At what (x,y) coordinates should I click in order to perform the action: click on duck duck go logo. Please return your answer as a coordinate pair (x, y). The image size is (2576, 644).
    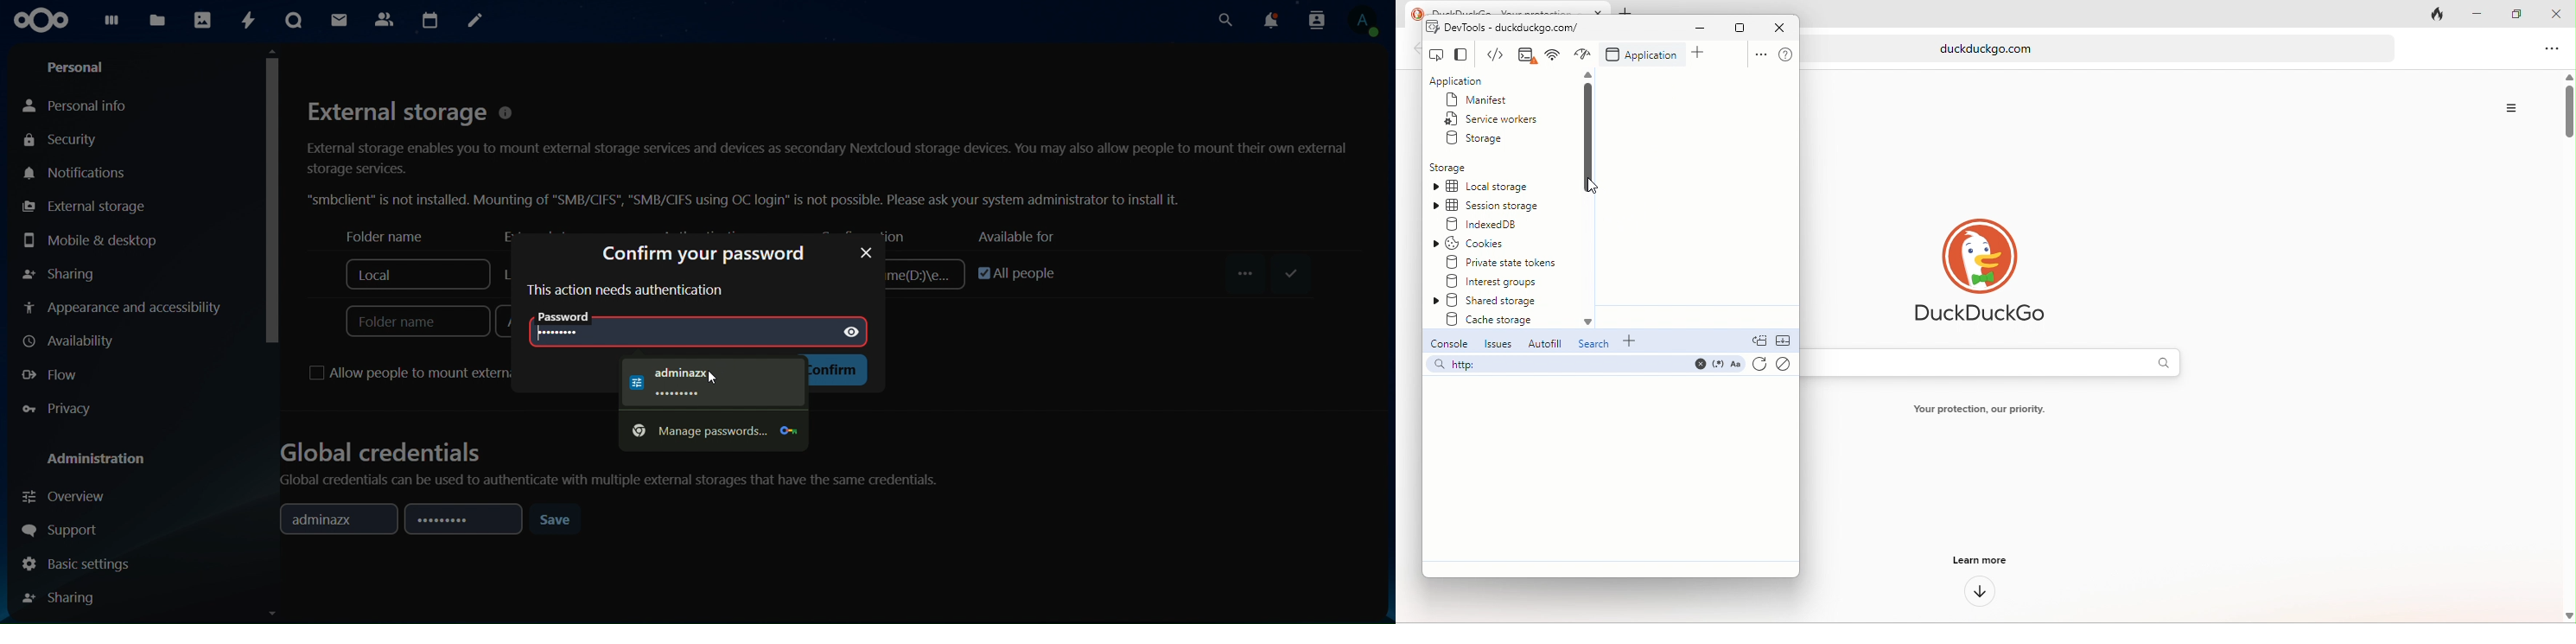
    Looking at the image, I should click on (1978, 271).